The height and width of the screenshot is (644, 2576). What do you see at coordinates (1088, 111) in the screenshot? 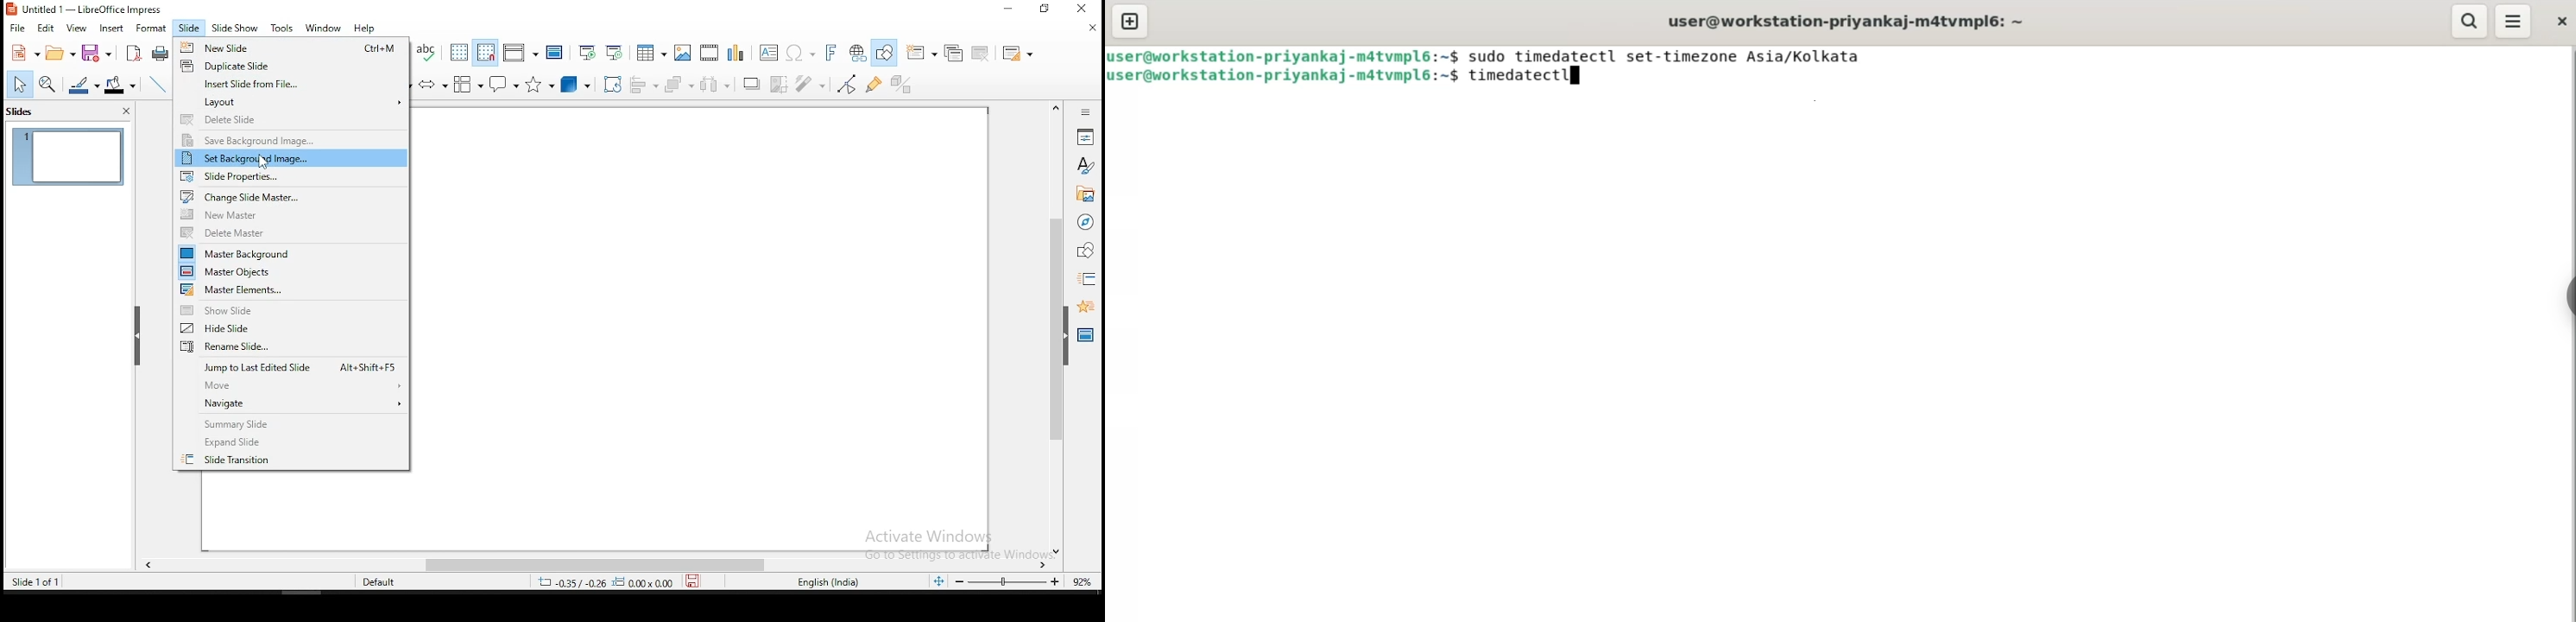
I see `sidebar settings` at bounding box center [1088, 111].